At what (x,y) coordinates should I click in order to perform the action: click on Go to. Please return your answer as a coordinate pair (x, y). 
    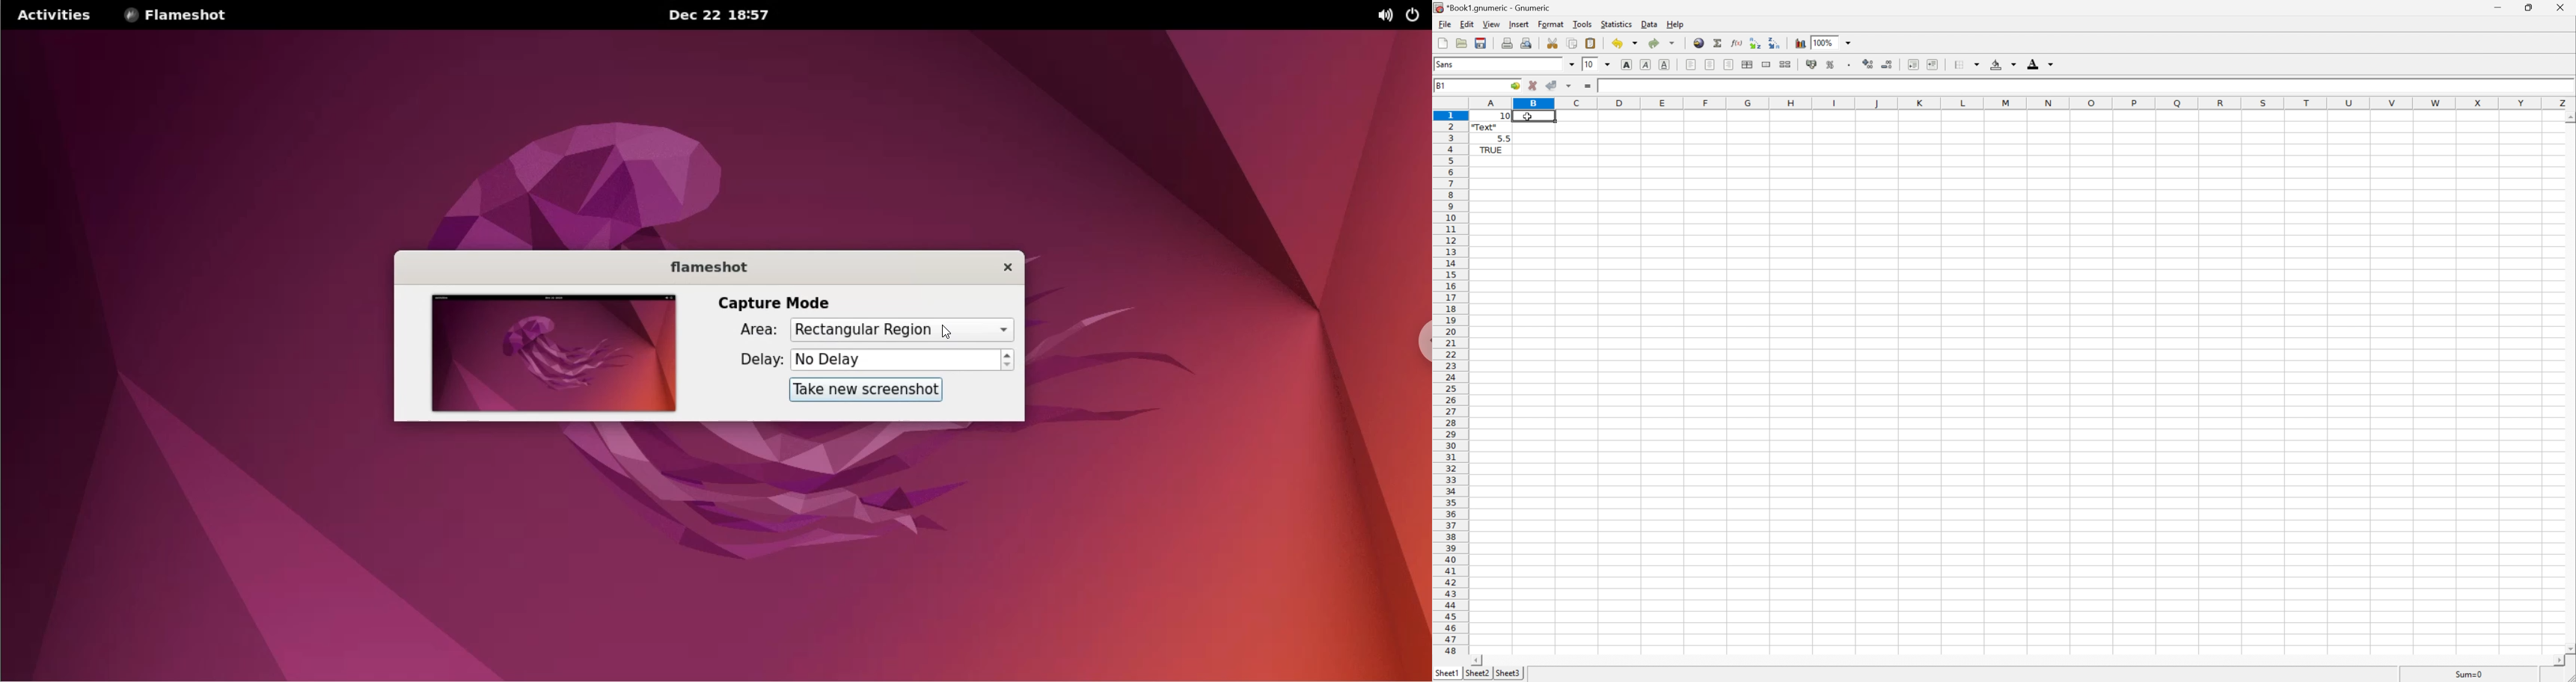
    Looking at the image, I should click on (1514, 85).